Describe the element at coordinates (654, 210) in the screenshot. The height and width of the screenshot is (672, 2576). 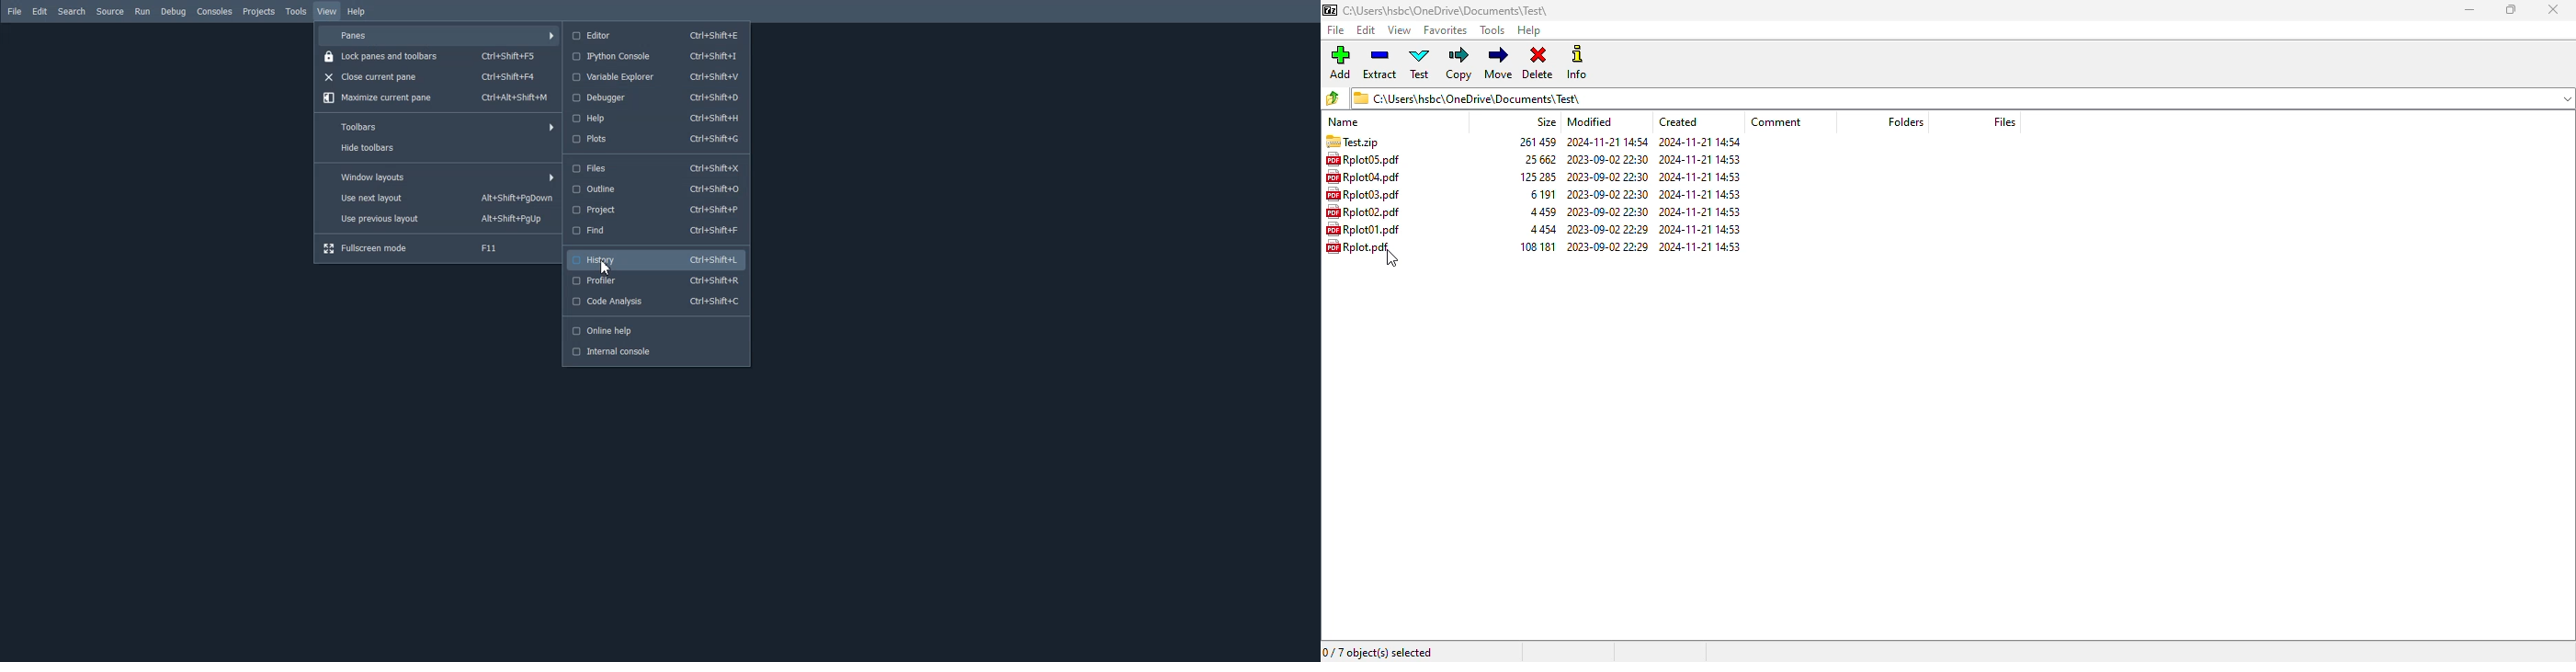
I see `Project` at that location.